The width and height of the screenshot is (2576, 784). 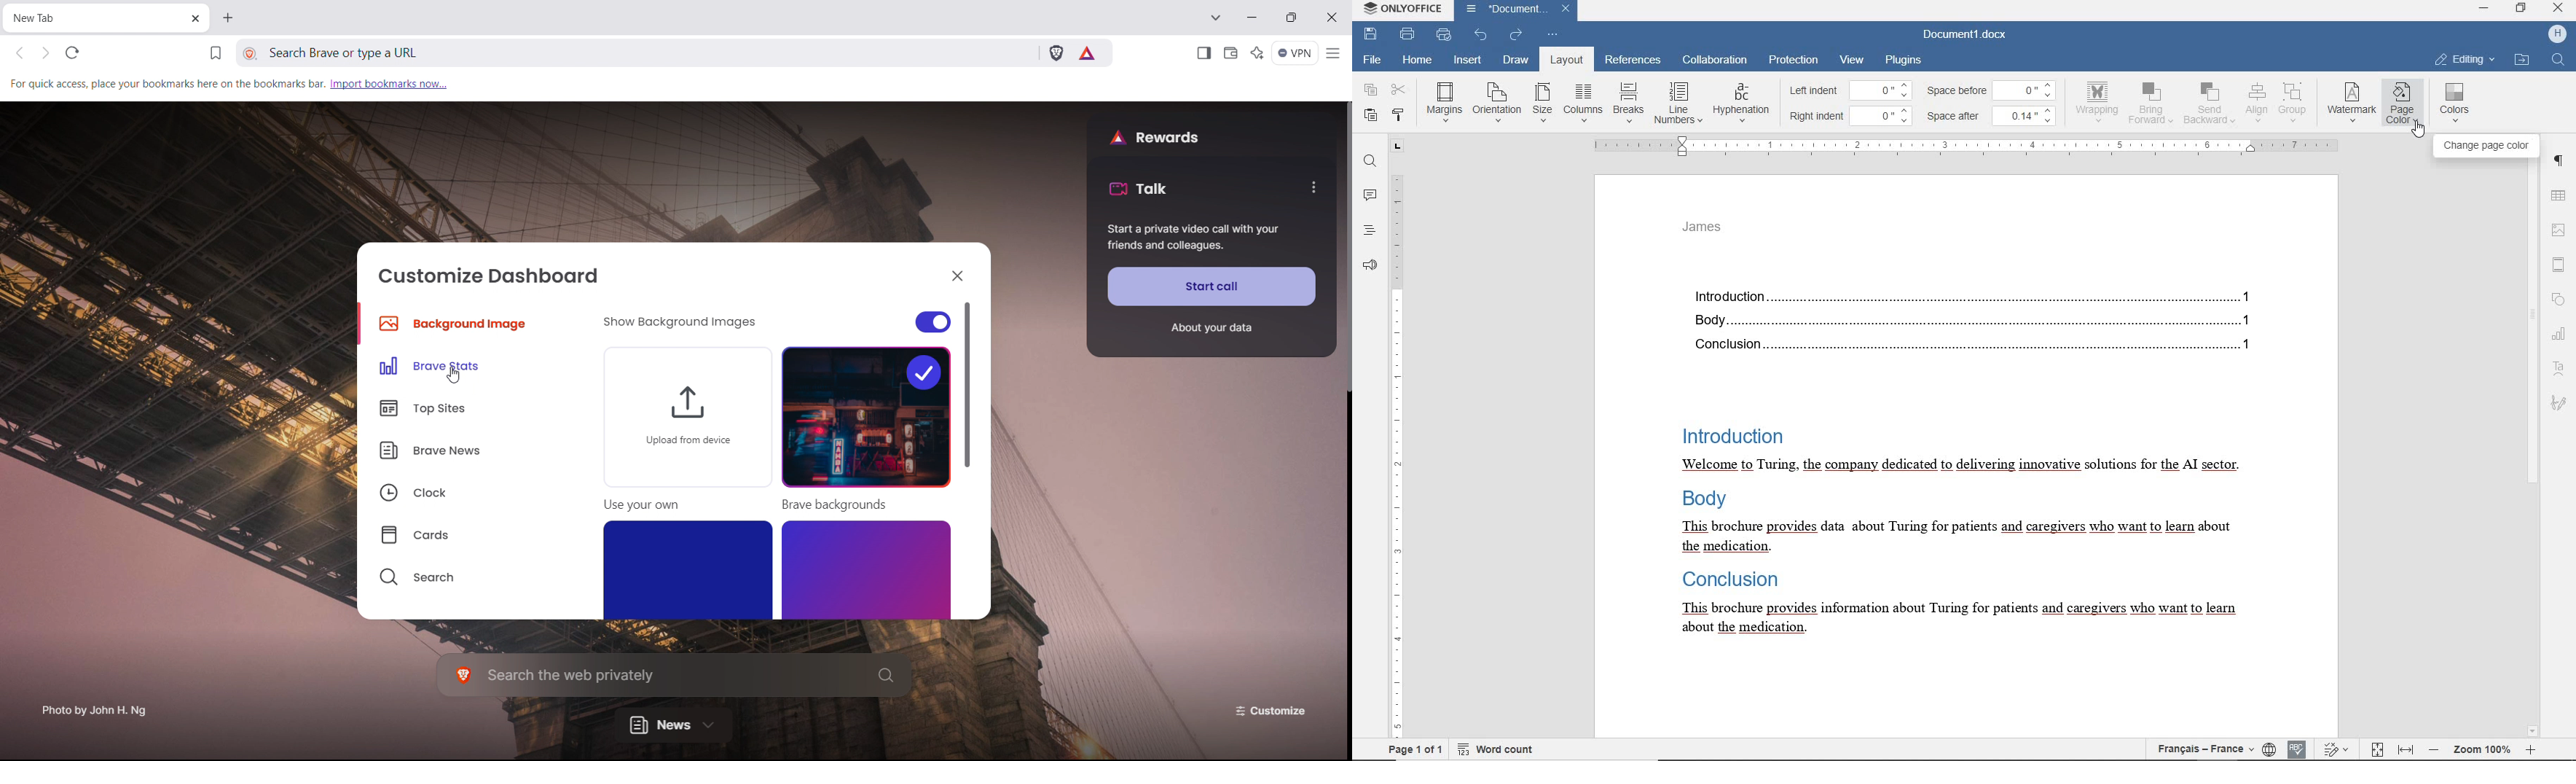 What do you see at coordinates (1880, 90) in the screenshot?
I see `0` at bounding box center [1880, 90].